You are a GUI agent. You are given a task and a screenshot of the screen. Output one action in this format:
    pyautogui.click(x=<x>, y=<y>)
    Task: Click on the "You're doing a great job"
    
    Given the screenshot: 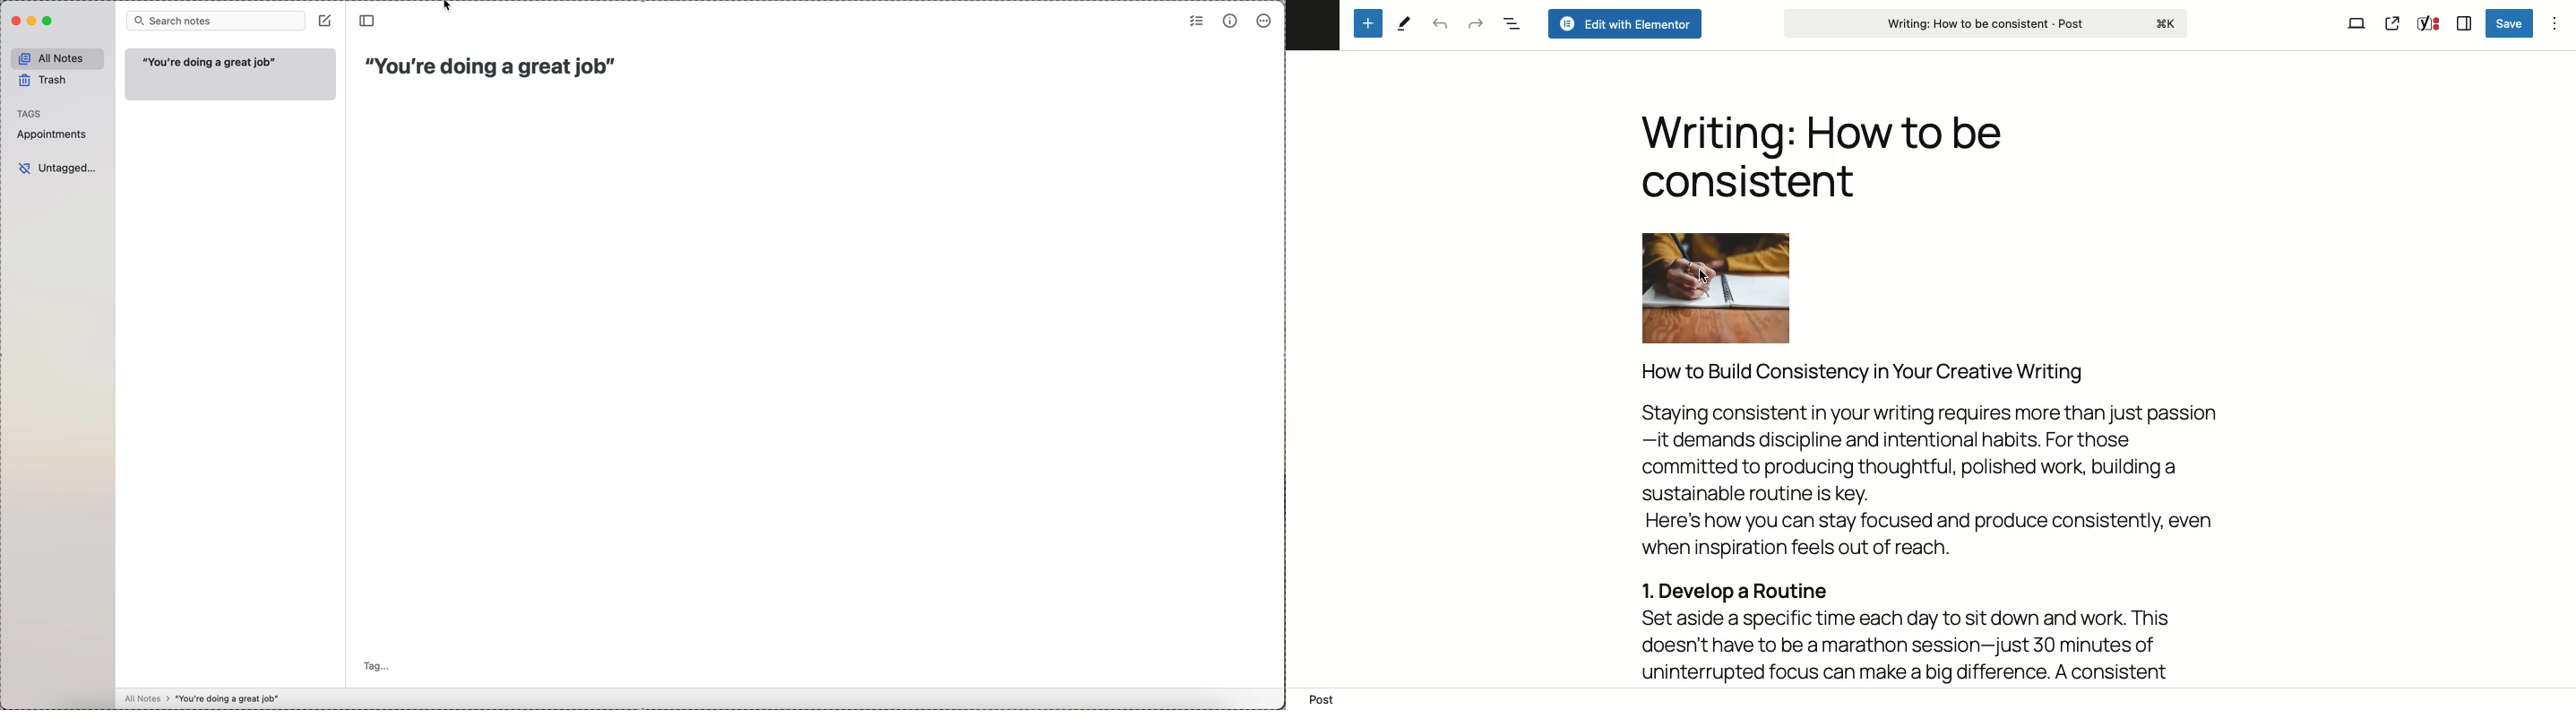 What is the action you would take?
    pyautogui.click(x=230, y=75)
    